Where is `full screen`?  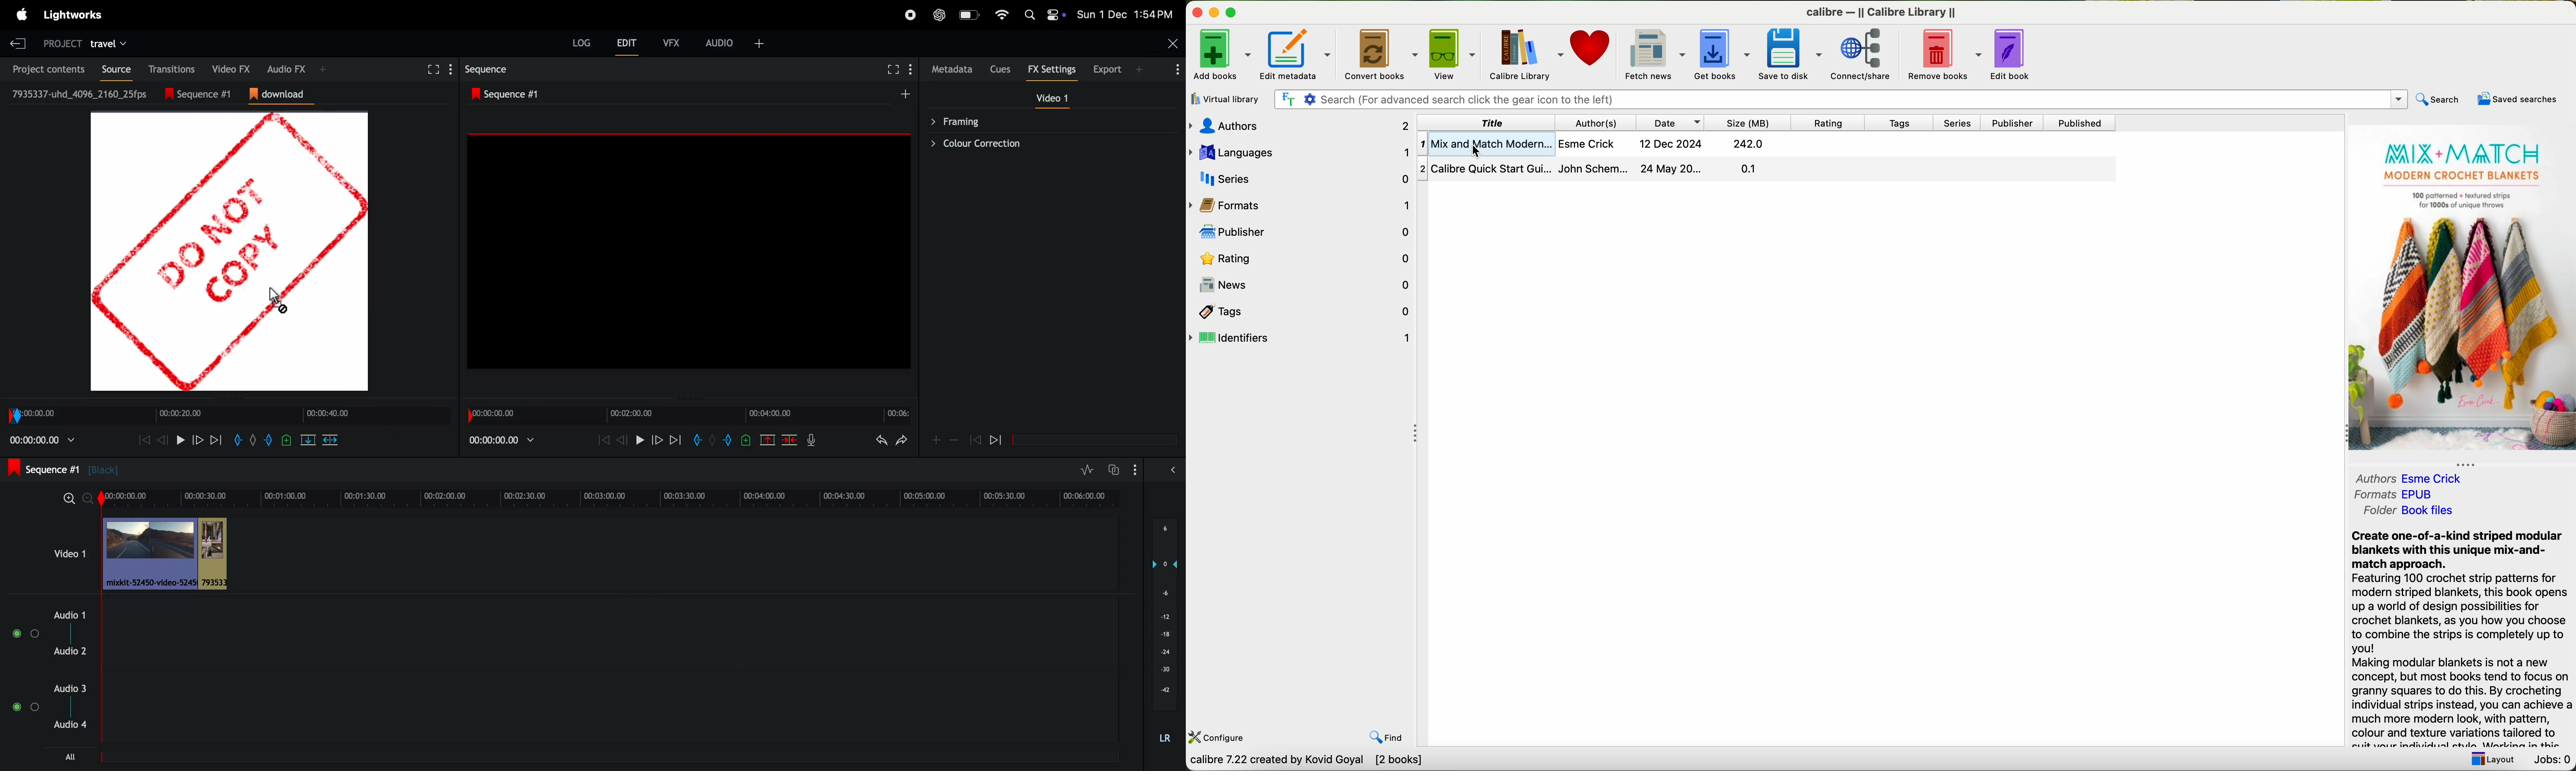
full screen is located at coordinates (893, 69).